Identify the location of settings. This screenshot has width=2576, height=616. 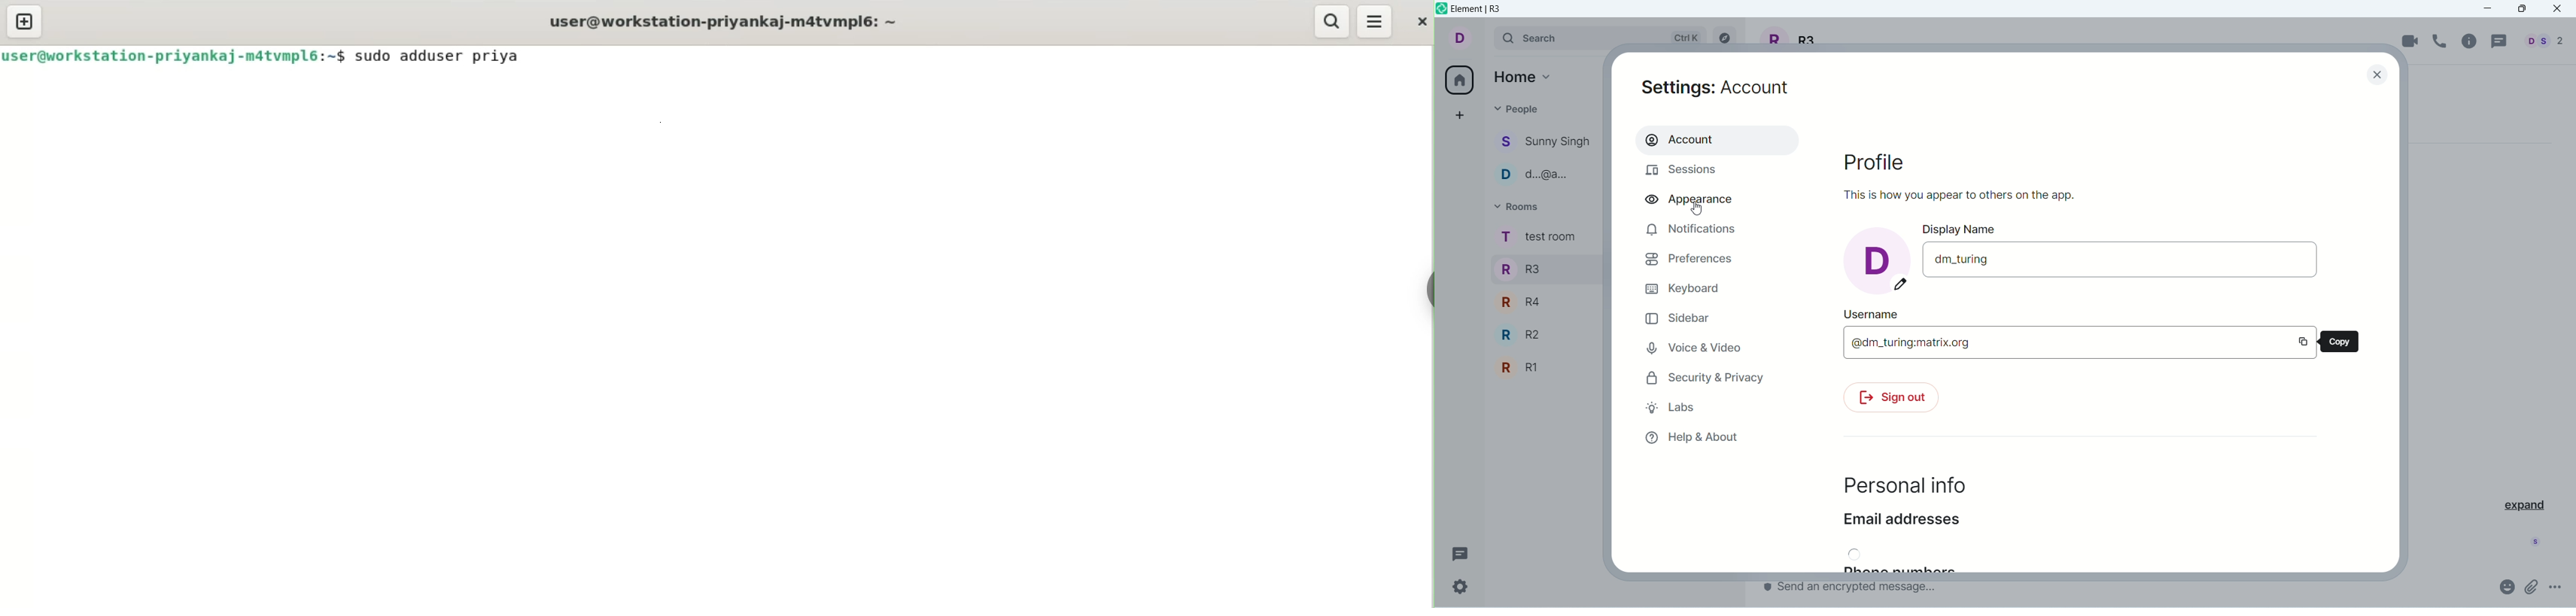
(1461, 587).